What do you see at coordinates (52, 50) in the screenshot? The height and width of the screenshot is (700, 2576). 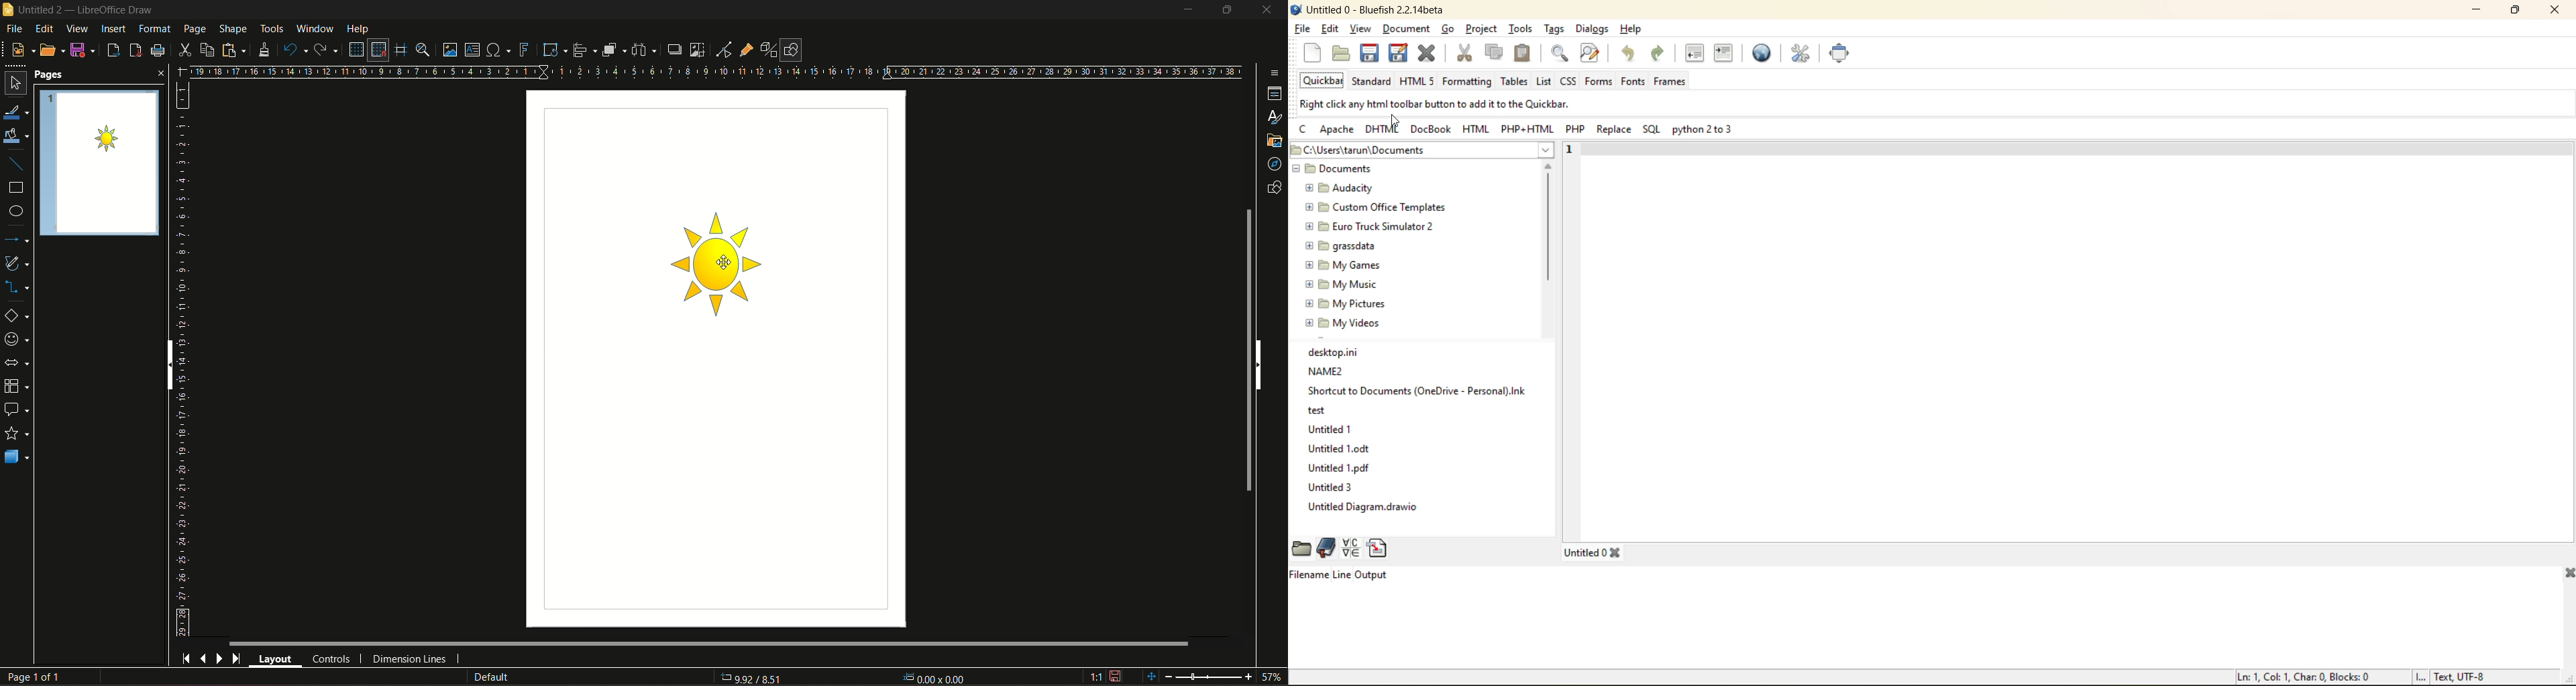 I see `open` at bounding box center [52, 50].